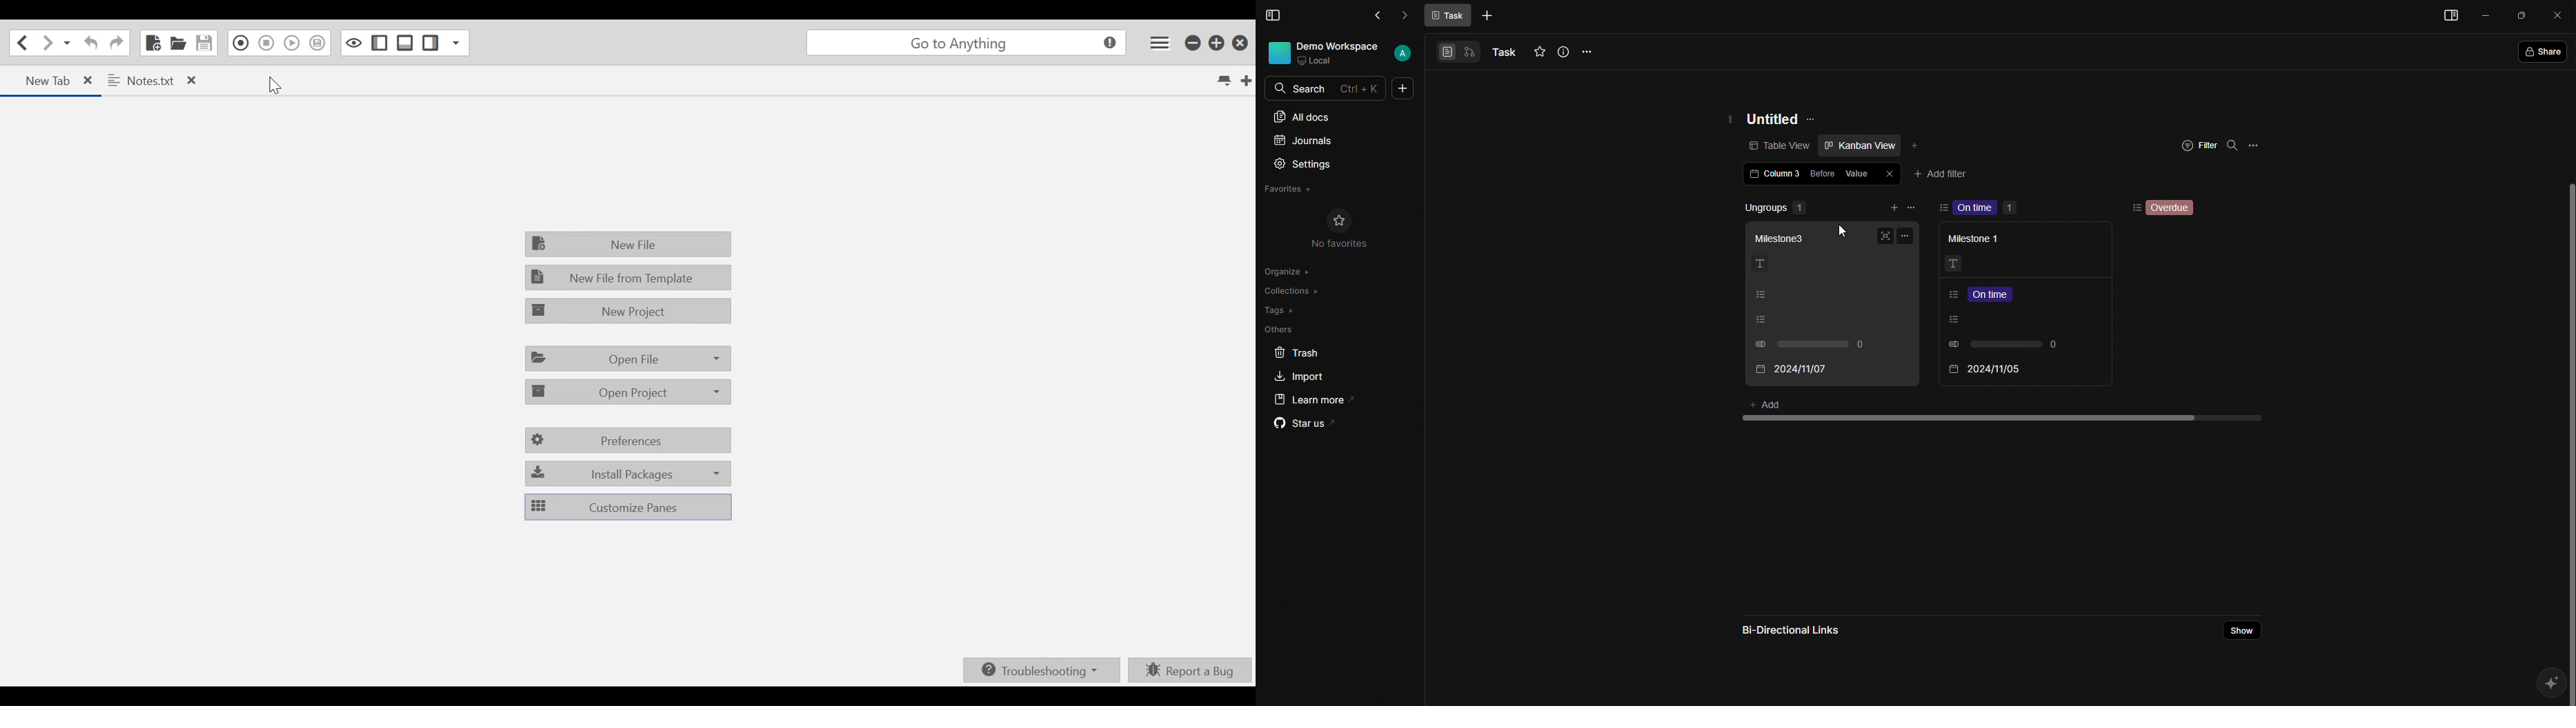 The height and width of the screenshot is (728, 2576). What do you see at coordinates (1320, 399) in the screenshot?
I see `Learn more` at bounding box center [1320, 399].